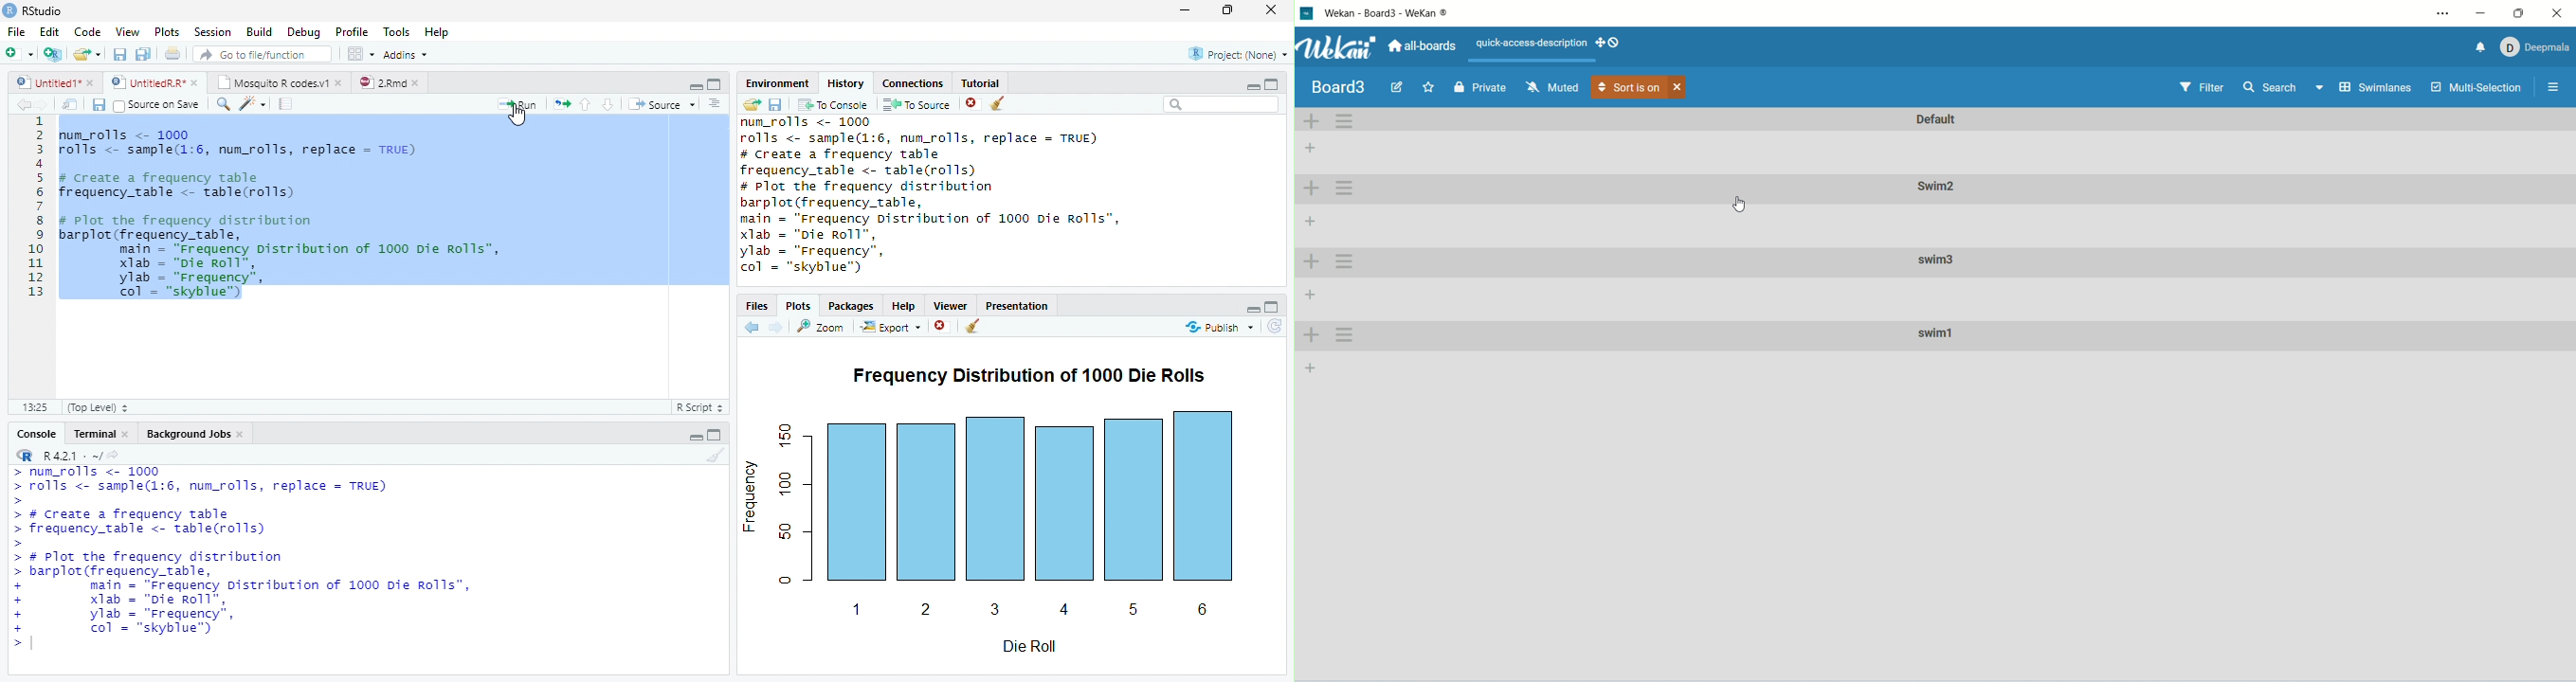 This screenshot has width=2576, height=700. What do you see at coordinates (1228, 10) in the screenshot?
I see `Maximize` at bounding box center [1228, 10].